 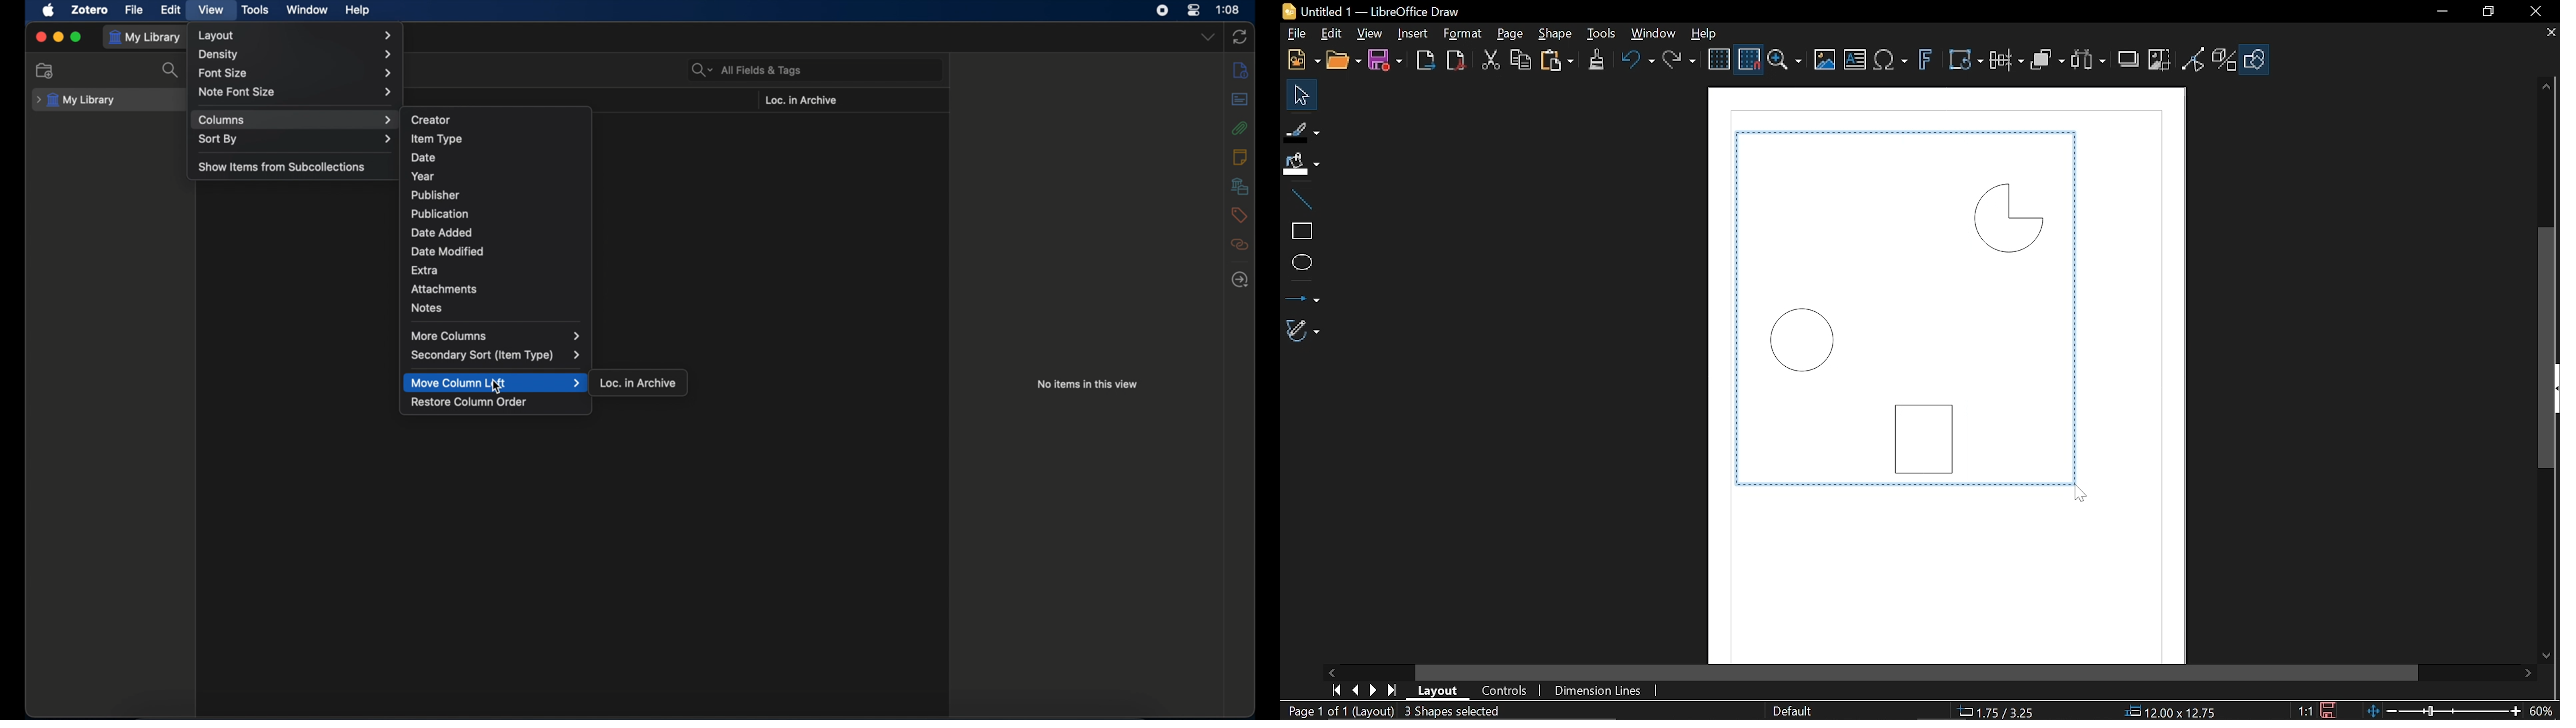 What do you see at coordinates (295, 119) in the screenshot?
I see `columns` at bounding box center [295, 119].